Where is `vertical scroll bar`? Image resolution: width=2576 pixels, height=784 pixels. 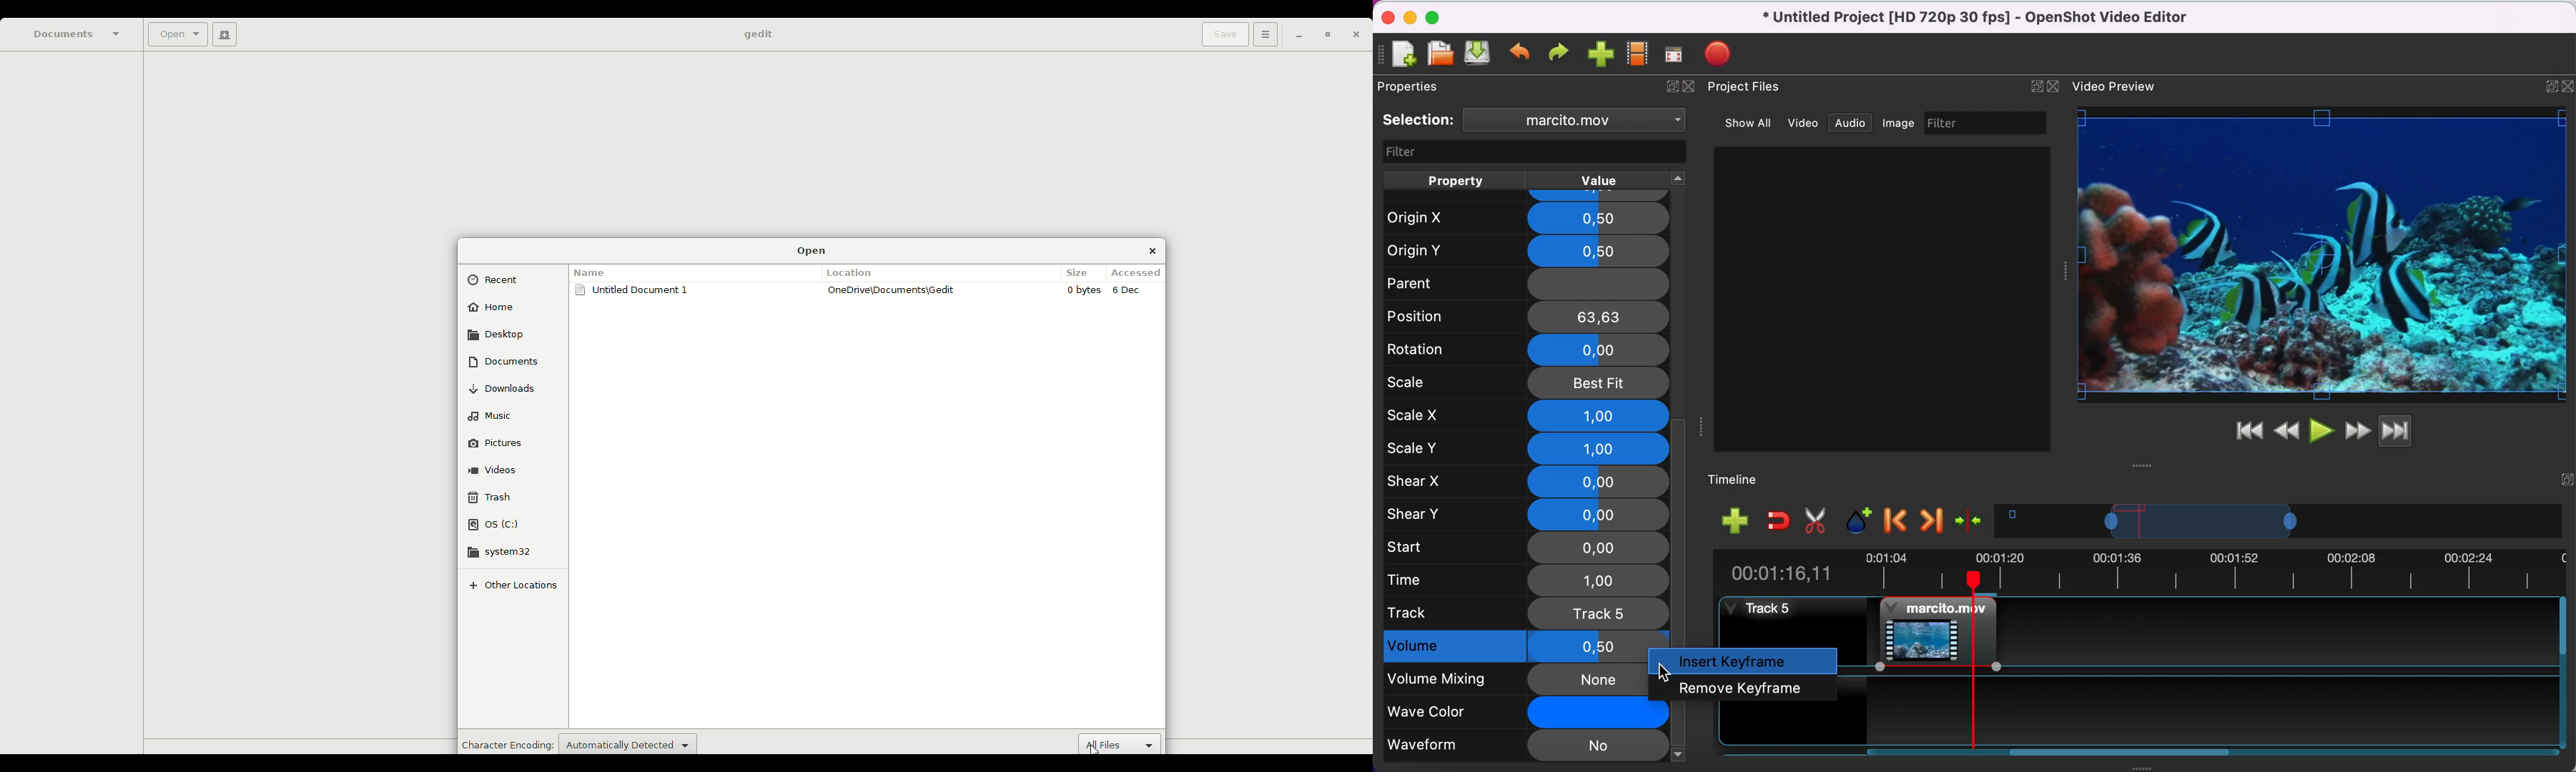 vertical scroll bar is located at coordinates (1680, 532).